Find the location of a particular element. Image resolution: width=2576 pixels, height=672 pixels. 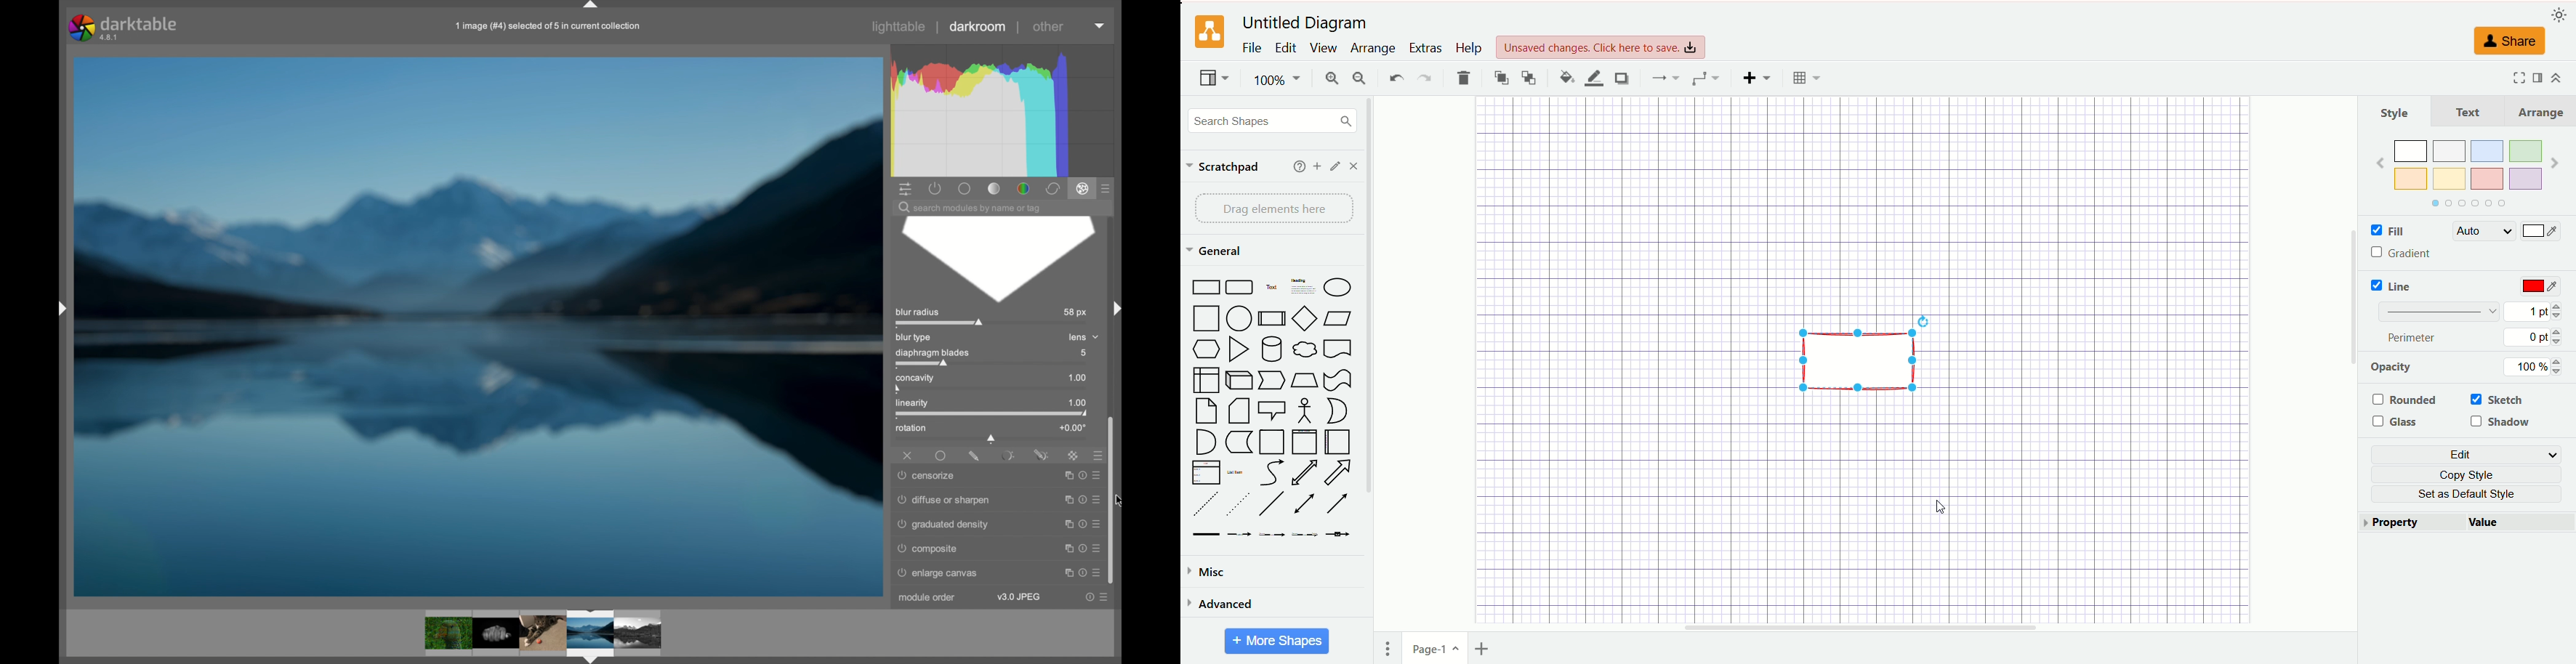

view is located at coordinates (1211, 77).